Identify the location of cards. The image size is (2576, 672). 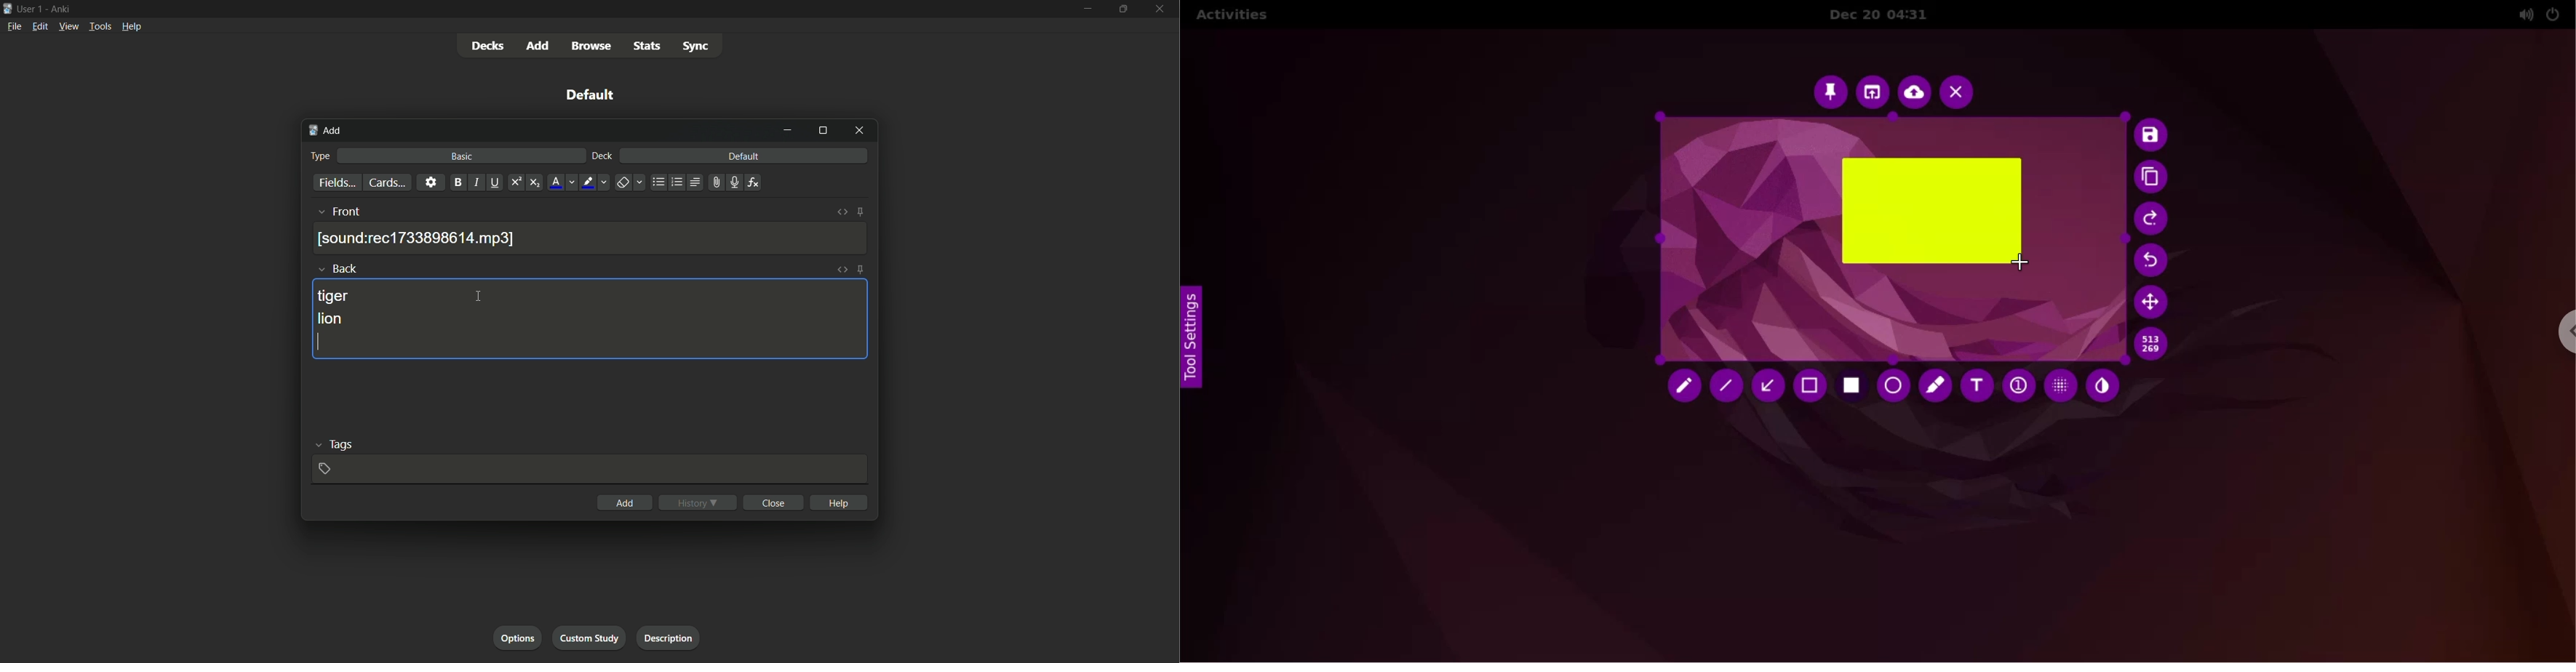
(385, 182).